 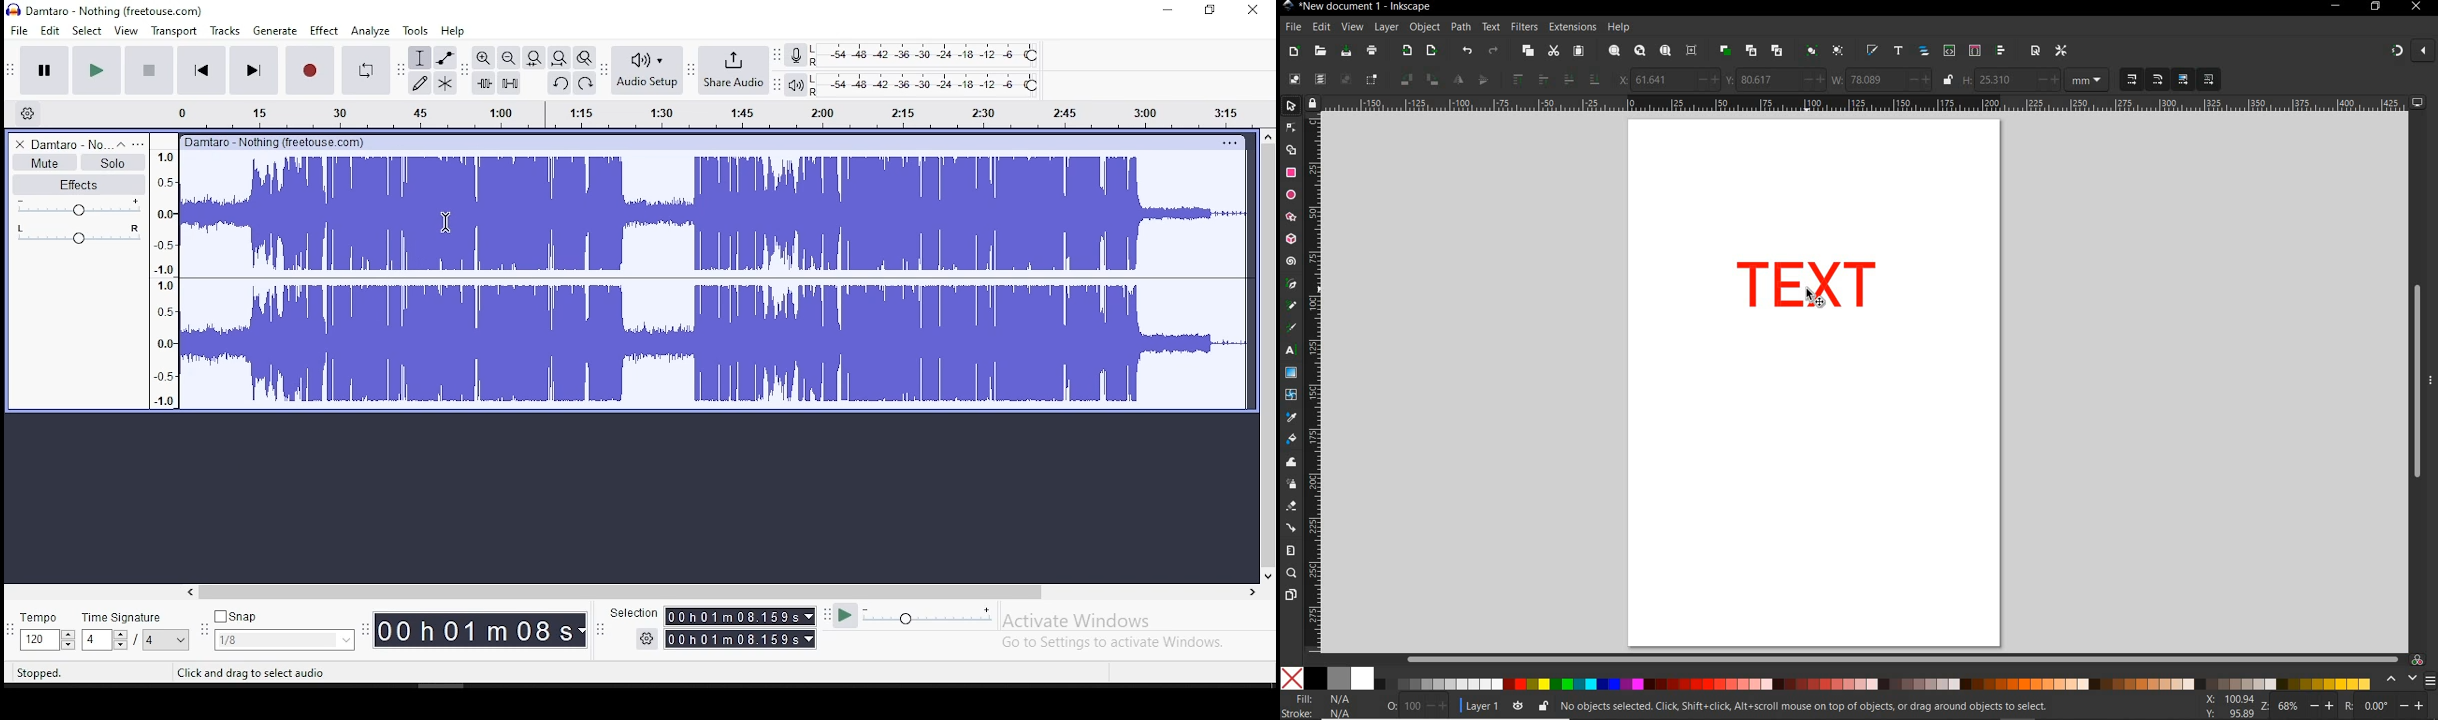 I want to click on effects, so click(x=324, y=31).